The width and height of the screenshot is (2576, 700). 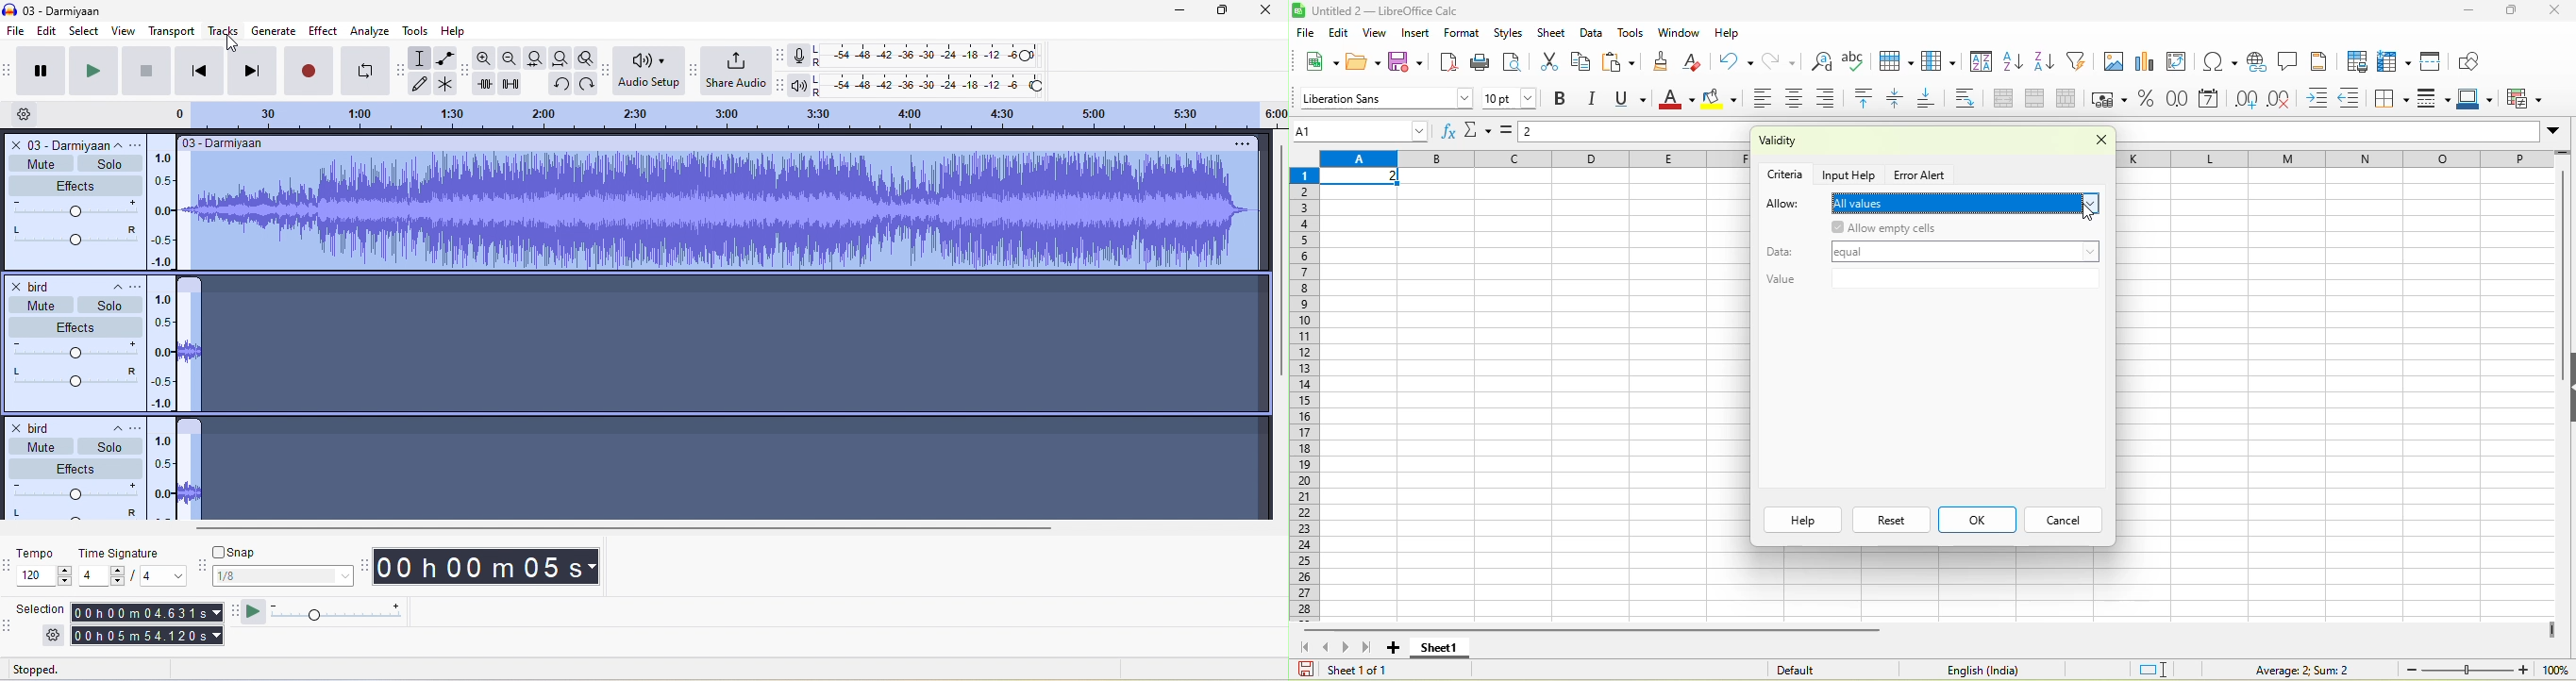 I want to click on scroll to next sheet, so click(x=1348, y=648).